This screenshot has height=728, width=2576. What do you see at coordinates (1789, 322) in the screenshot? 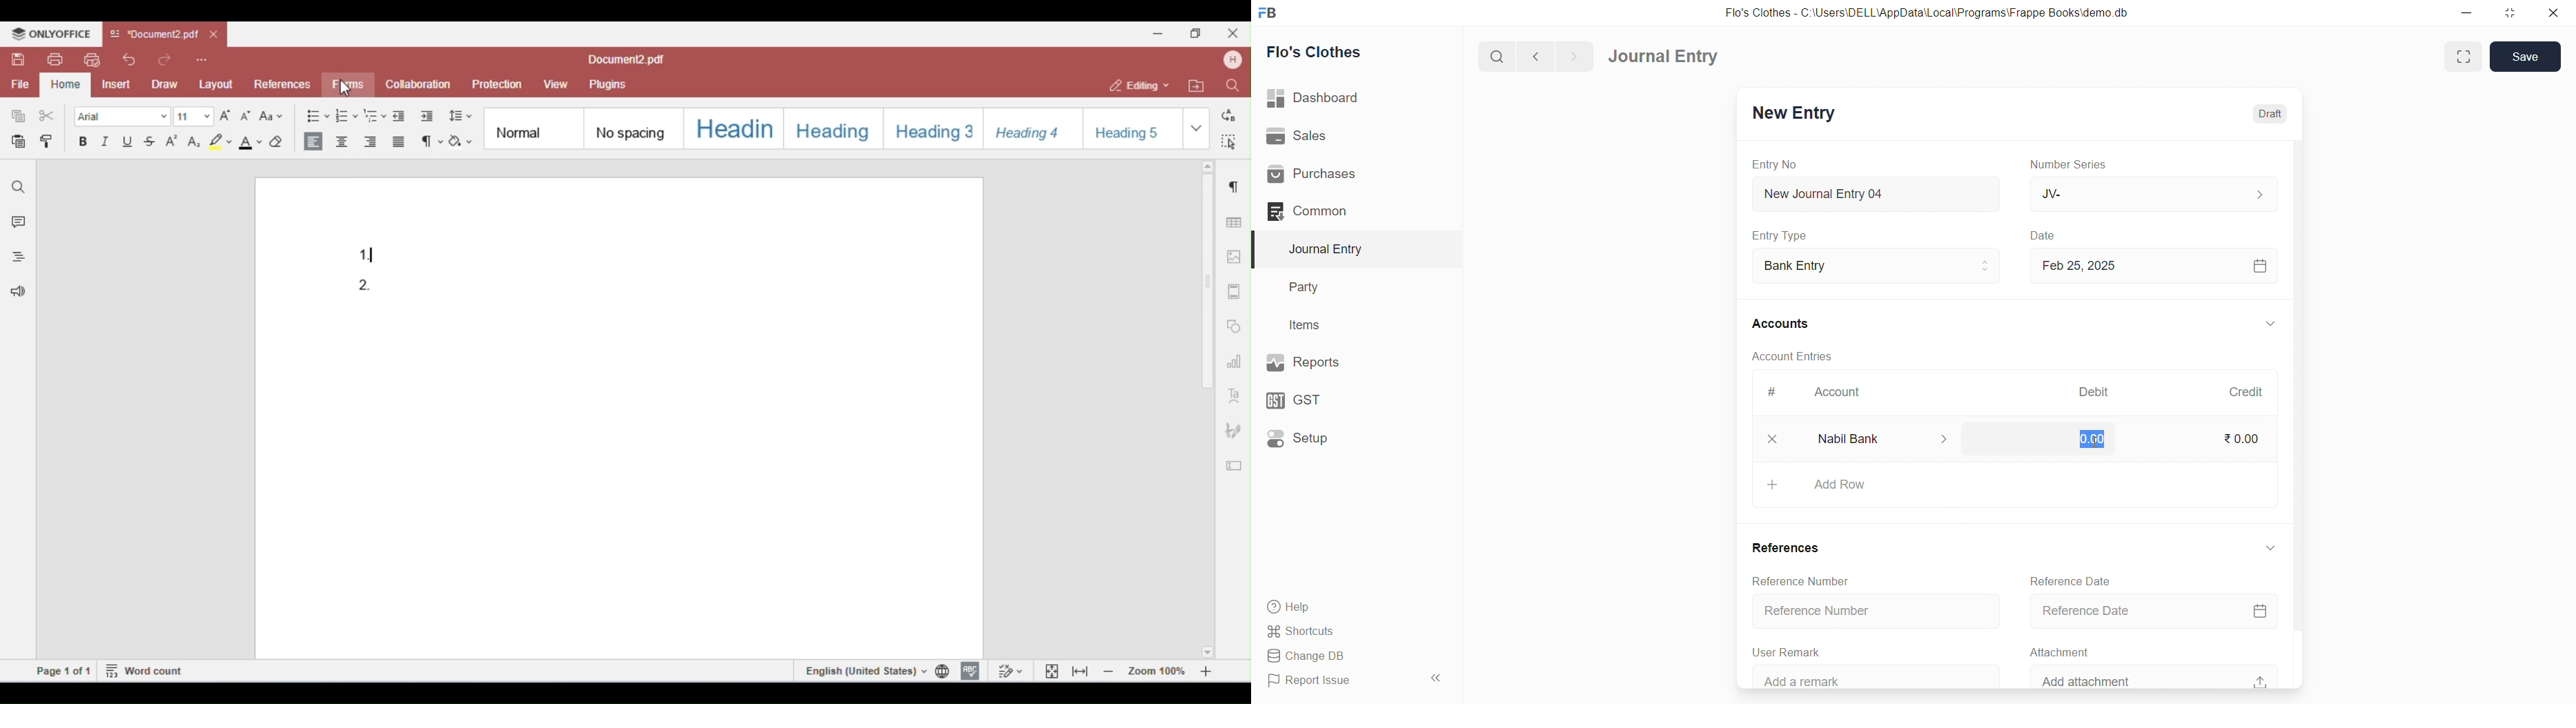
I see `Accounts` at bounding box center [1789, 322].